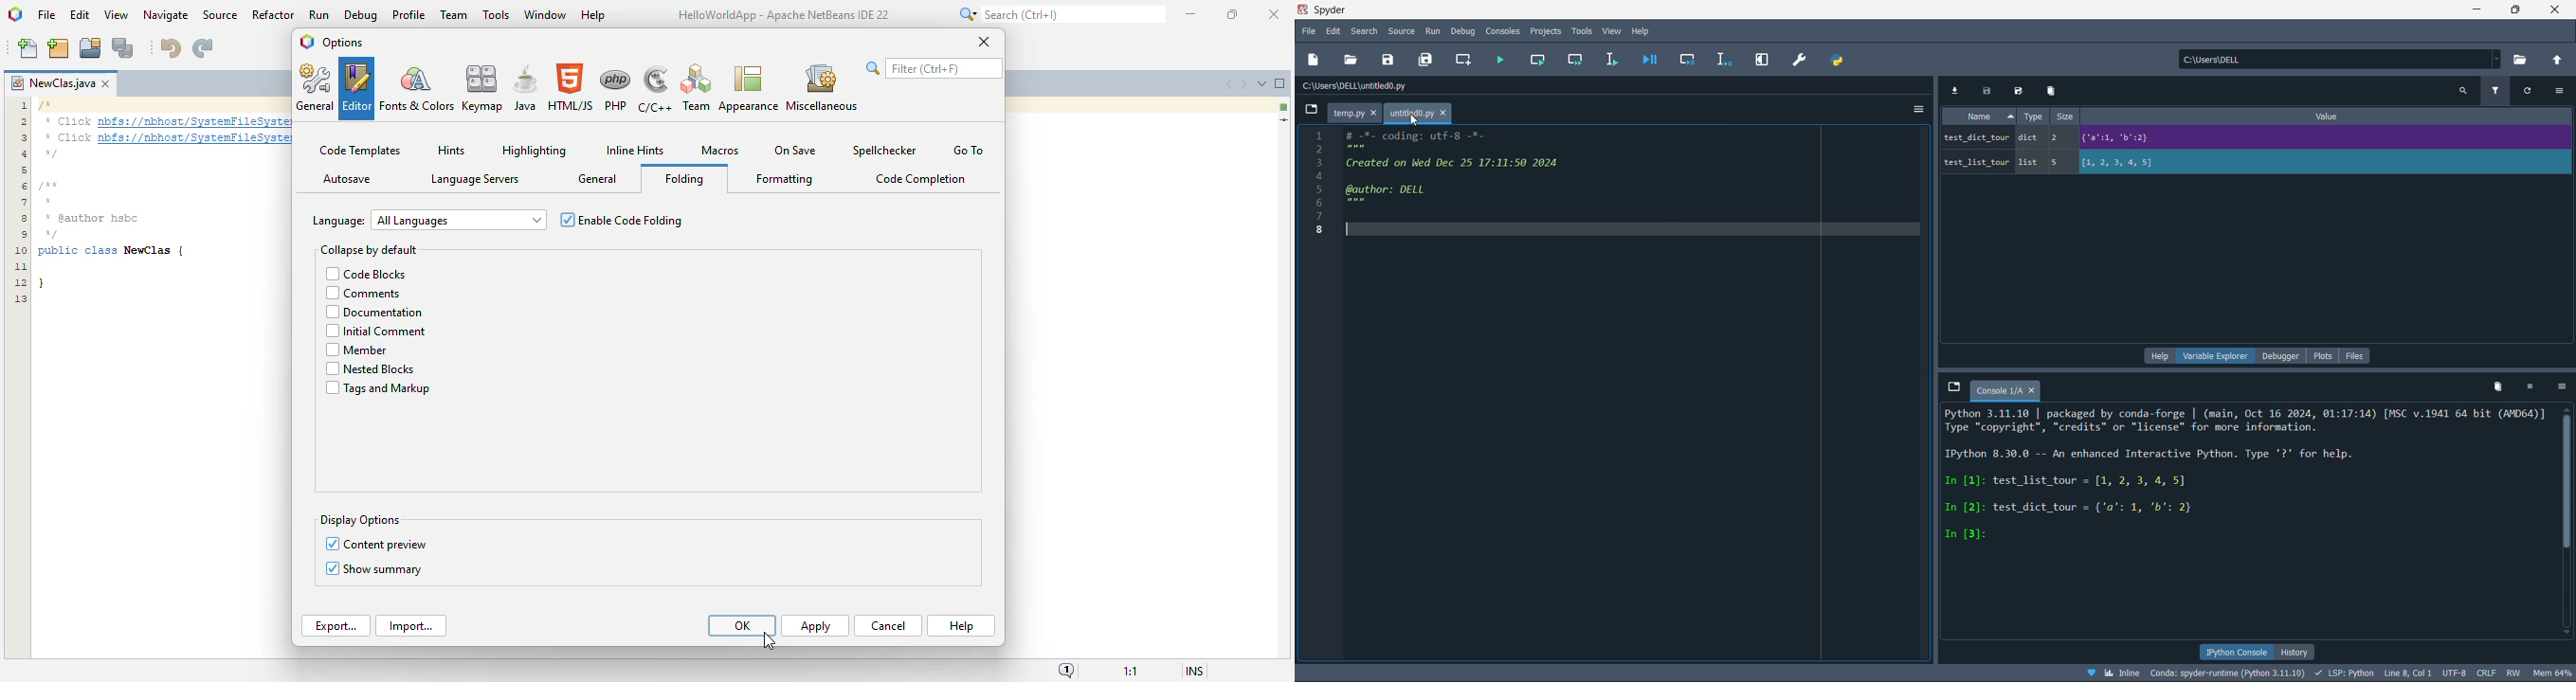 The height and width of the screenshot is (700, 2576). I want to click on test list tour list 5 |[1, 2, 3, 4, 5], so click(2147, 165).